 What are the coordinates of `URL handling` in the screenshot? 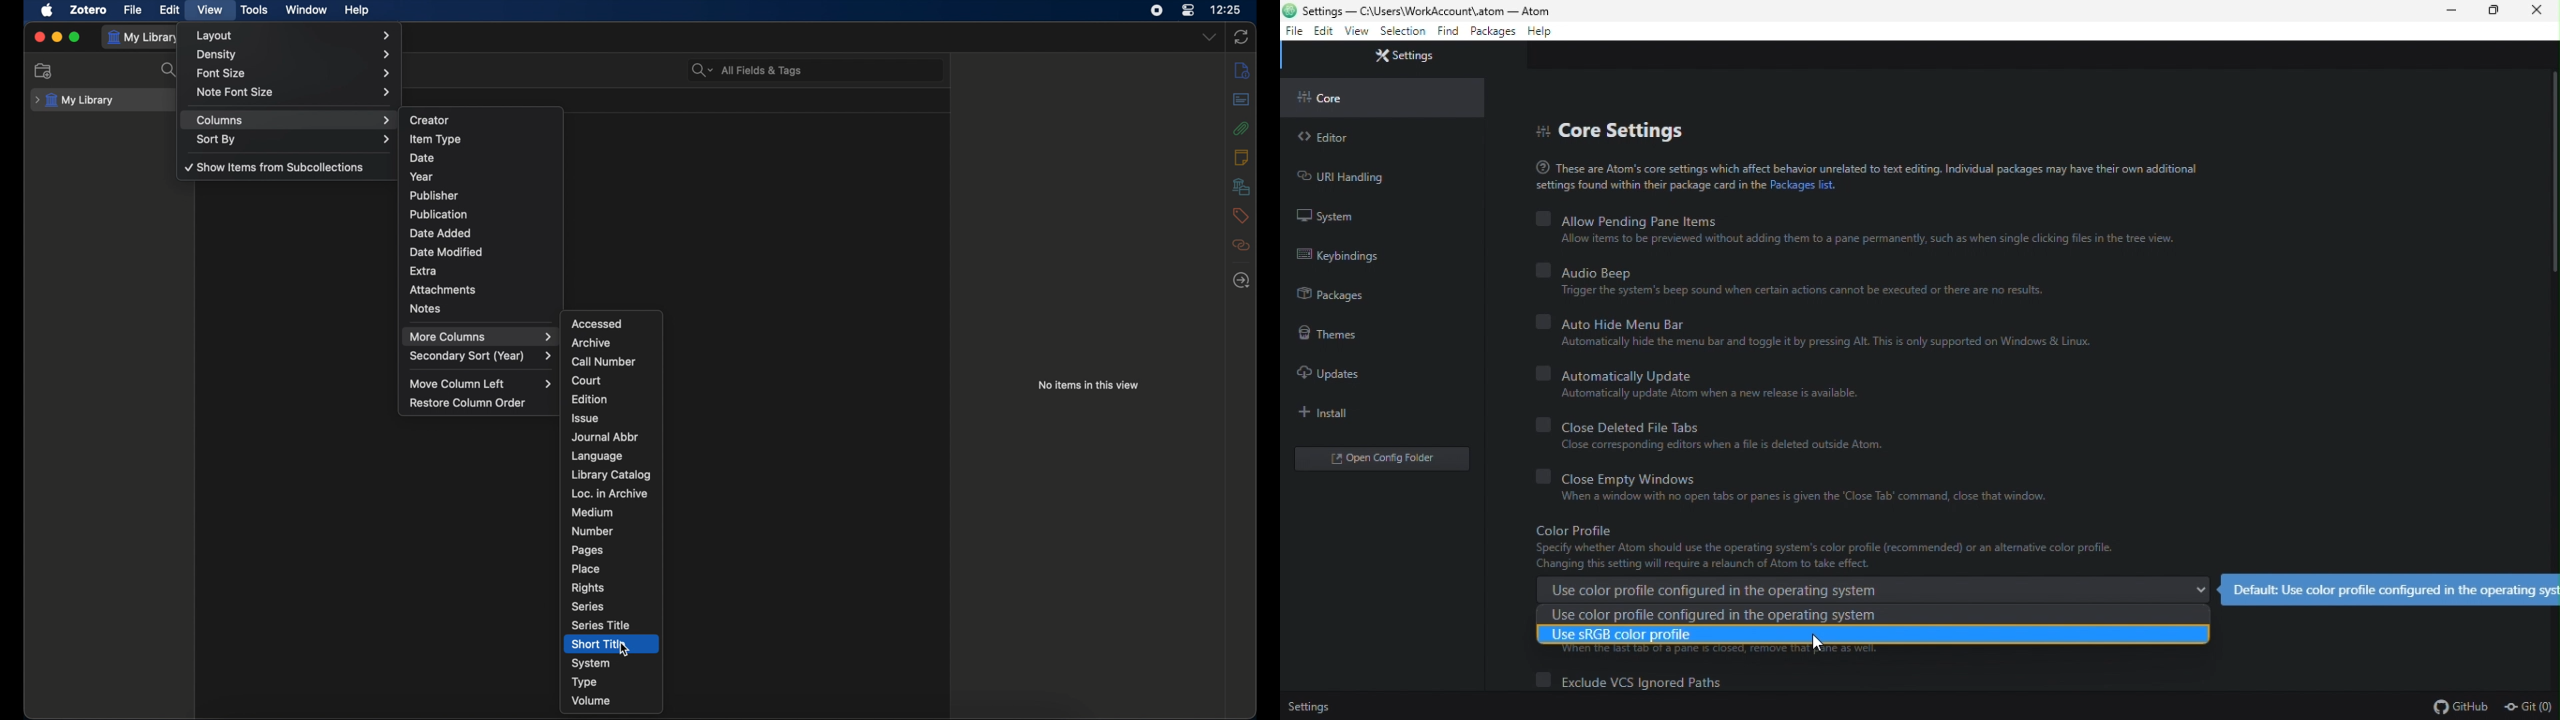 It's located at (1349, 177).